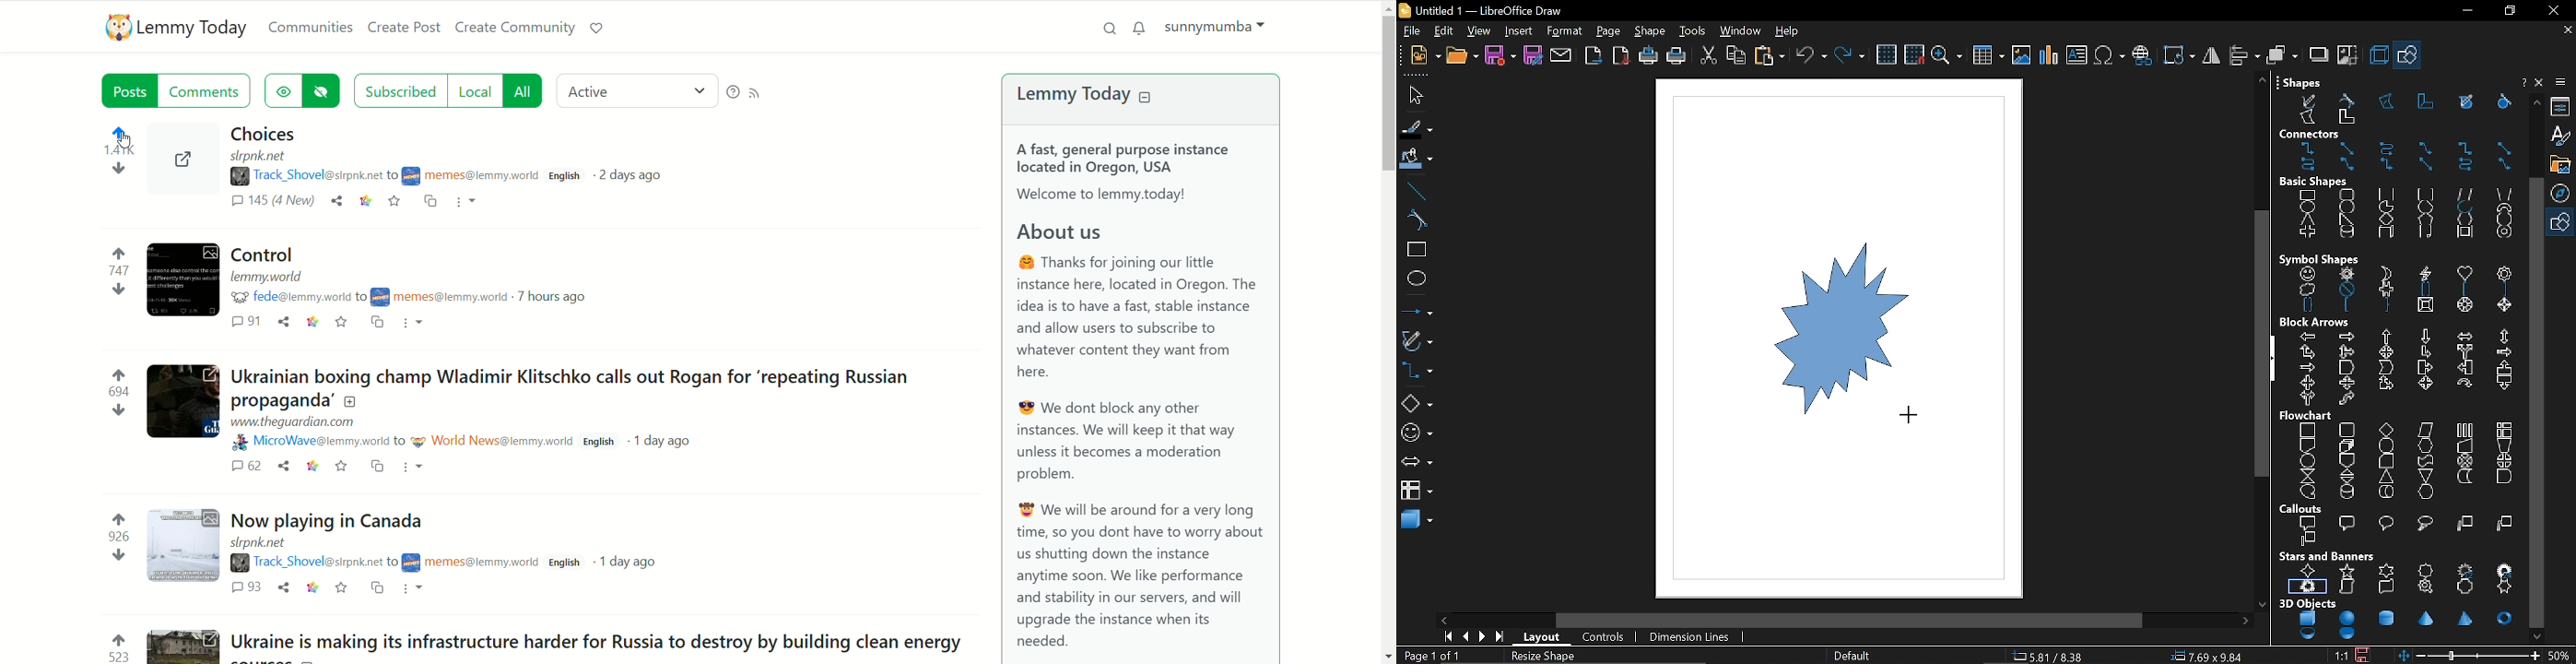 The width and height of the screenshot is (2576, 672). Describe the element at coordinates (631, 176) in the screenshot. I see `post date` at that location.